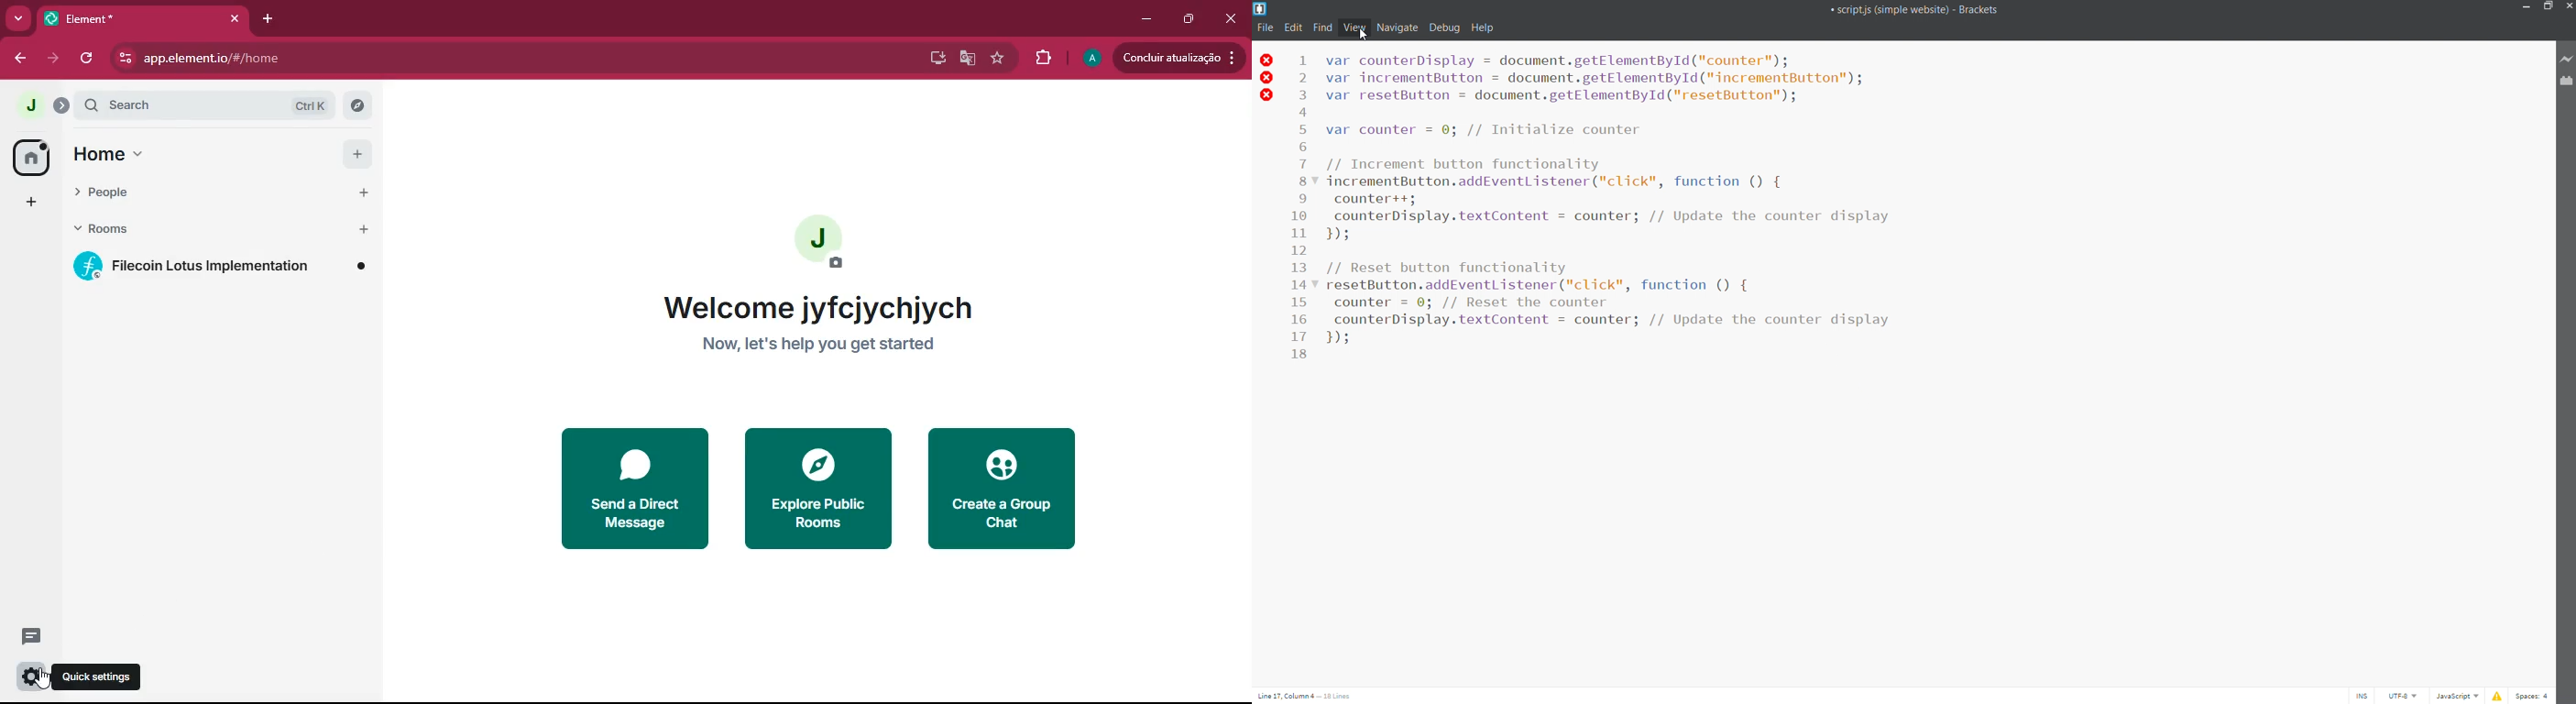 The image size is (2576, 728). I want to click on add tab, so click(270, 15).